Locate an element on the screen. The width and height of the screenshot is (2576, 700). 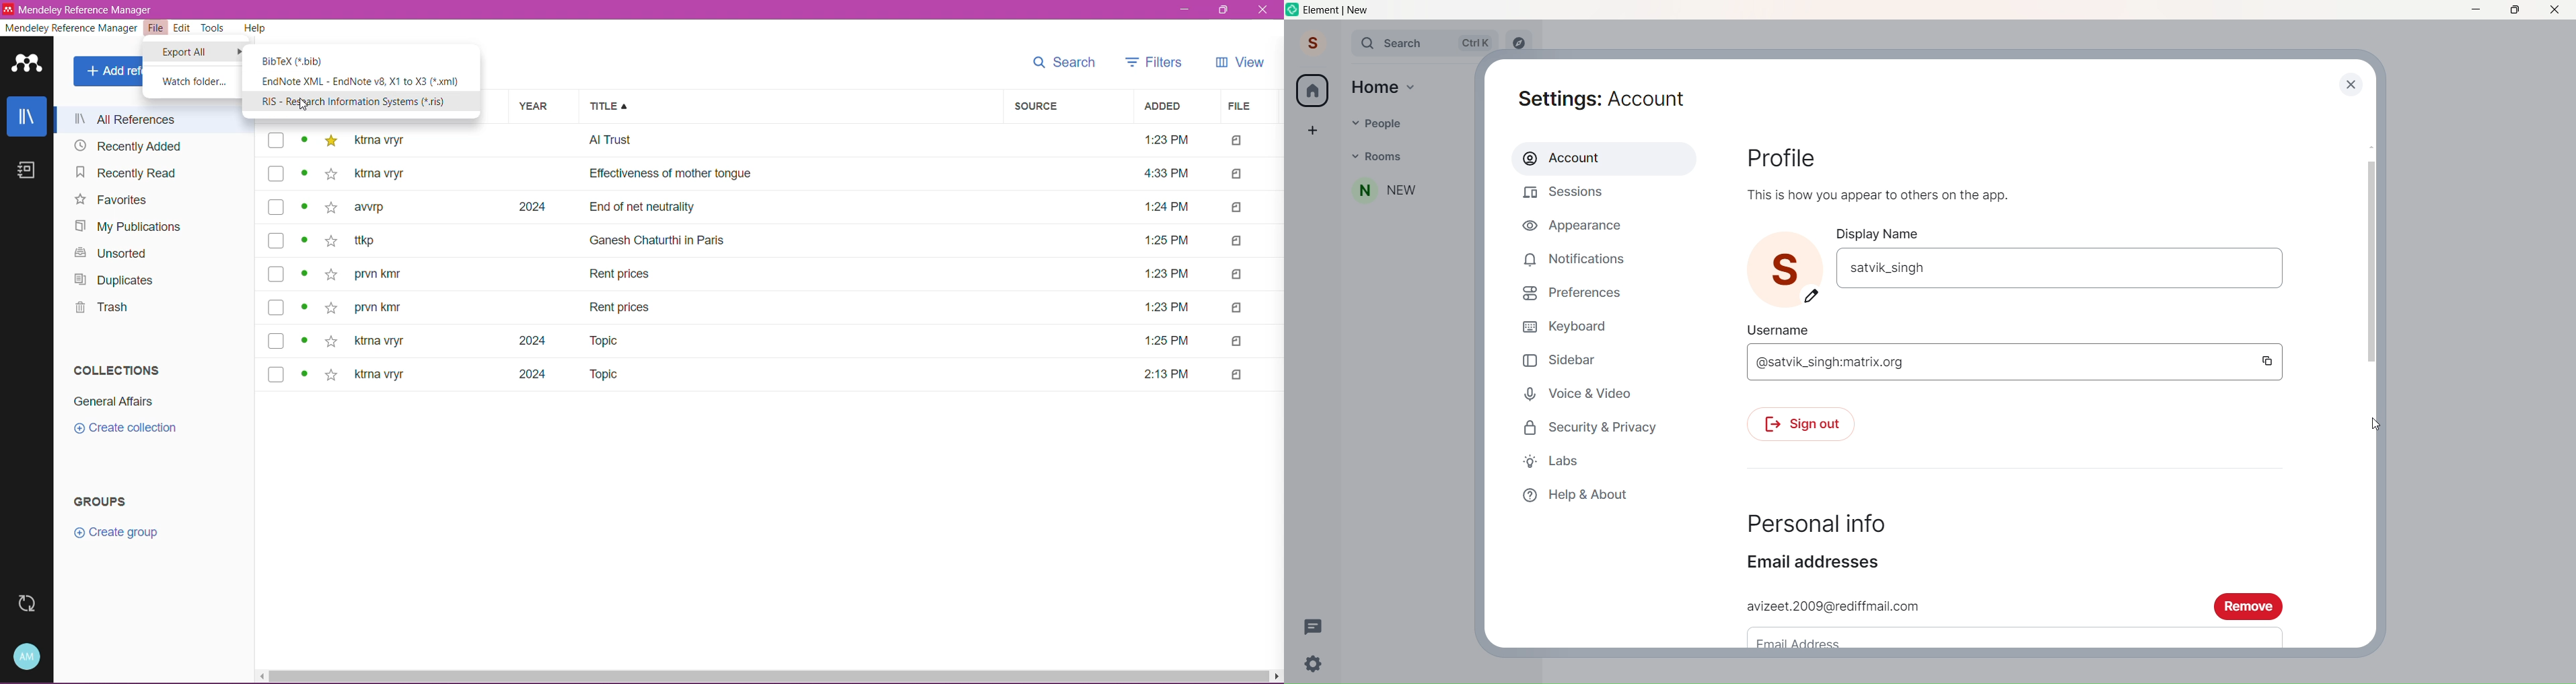
Profile is located at coordinates (1785, 158).